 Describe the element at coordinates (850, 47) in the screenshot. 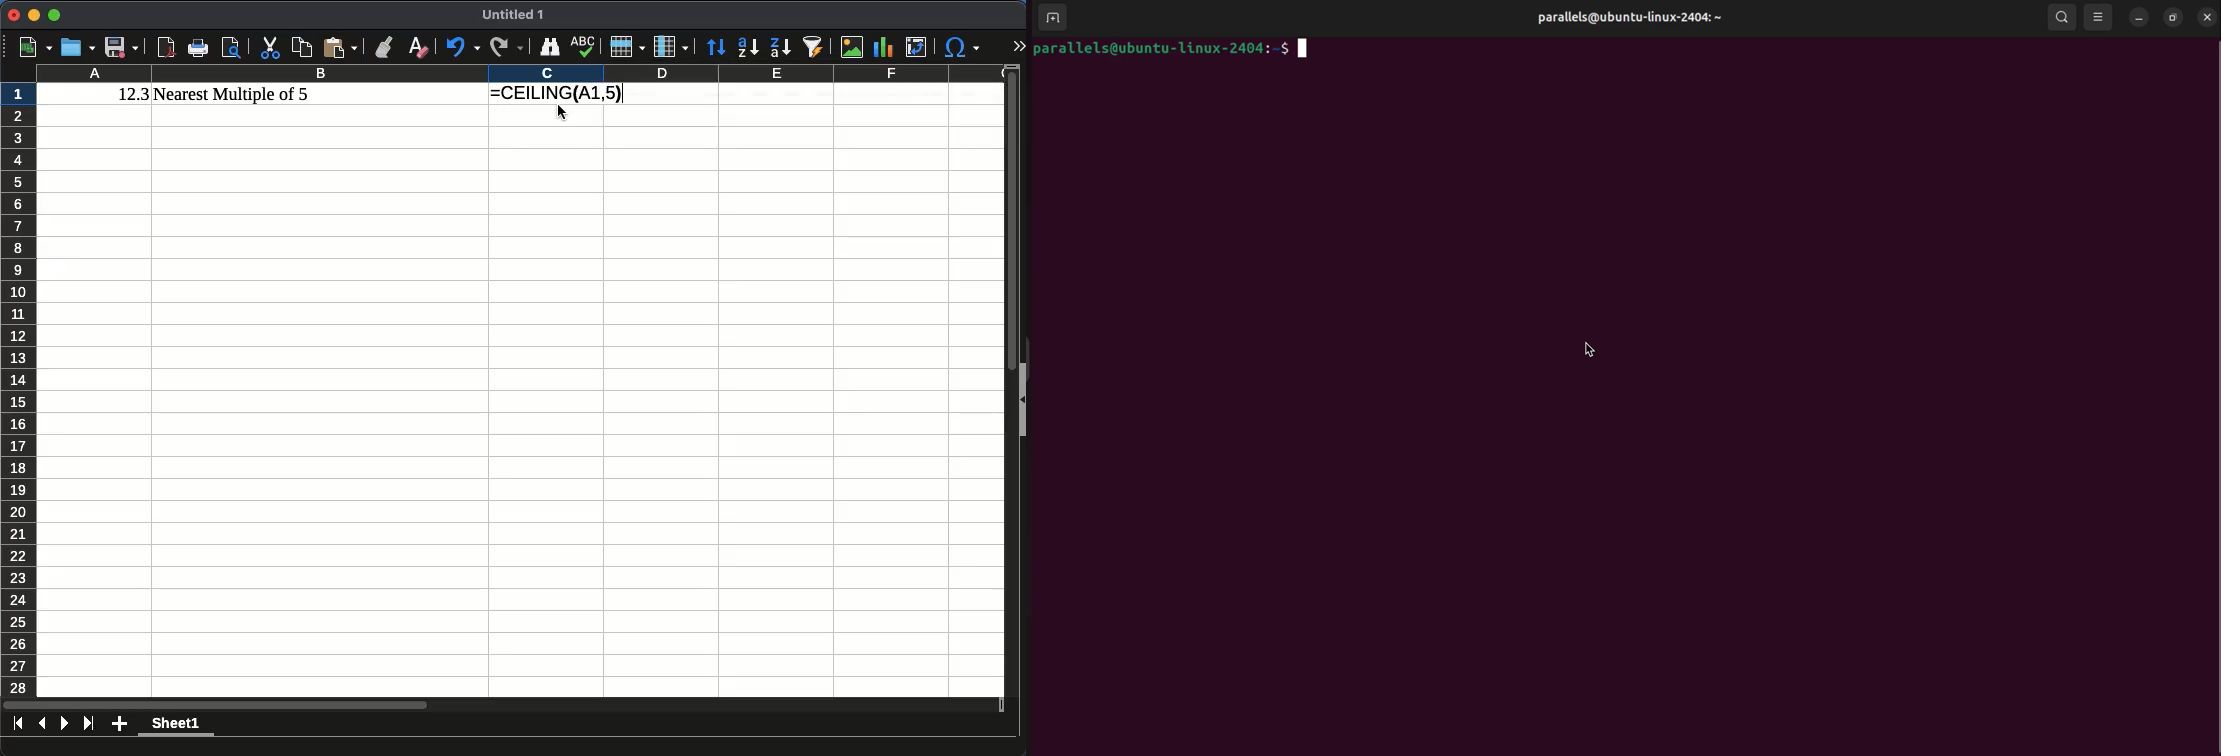

I see `image` at that location.